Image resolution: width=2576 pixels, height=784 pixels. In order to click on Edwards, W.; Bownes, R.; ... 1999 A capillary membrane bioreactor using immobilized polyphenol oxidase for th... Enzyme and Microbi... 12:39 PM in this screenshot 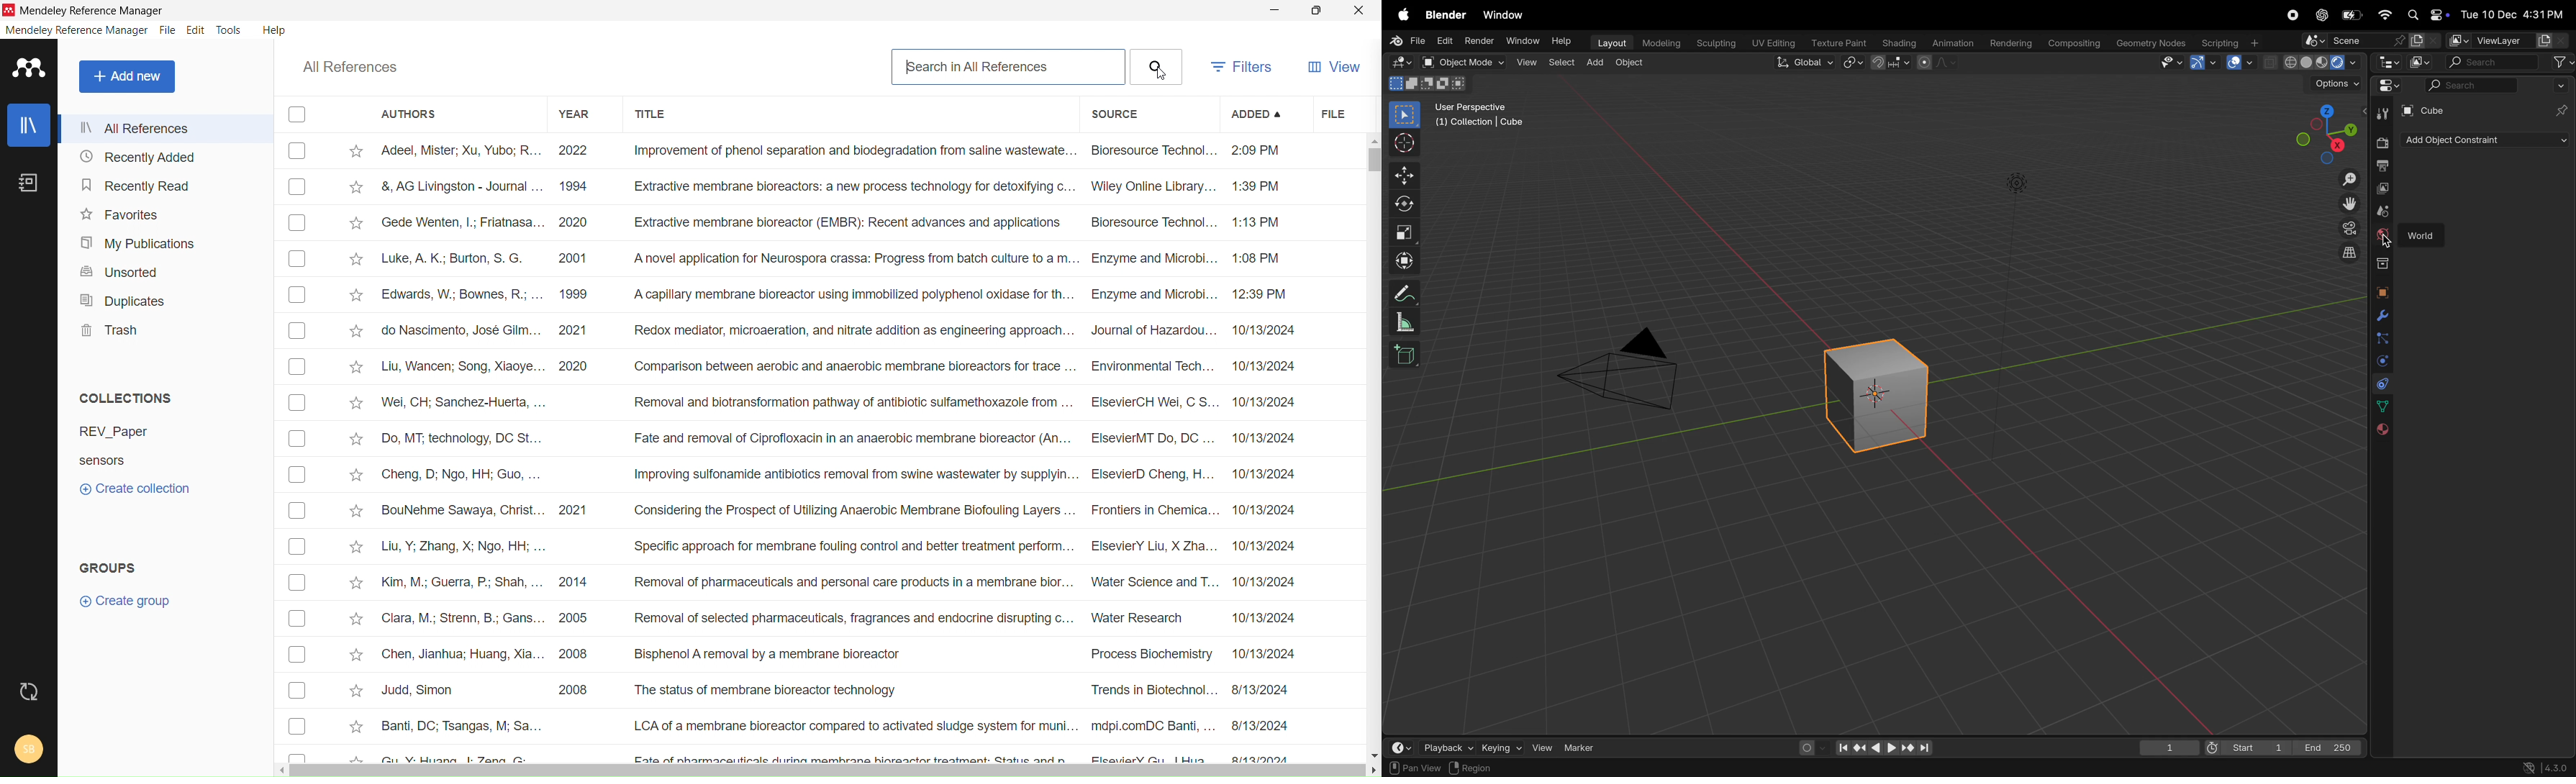, I will do `click(849, 293)`.